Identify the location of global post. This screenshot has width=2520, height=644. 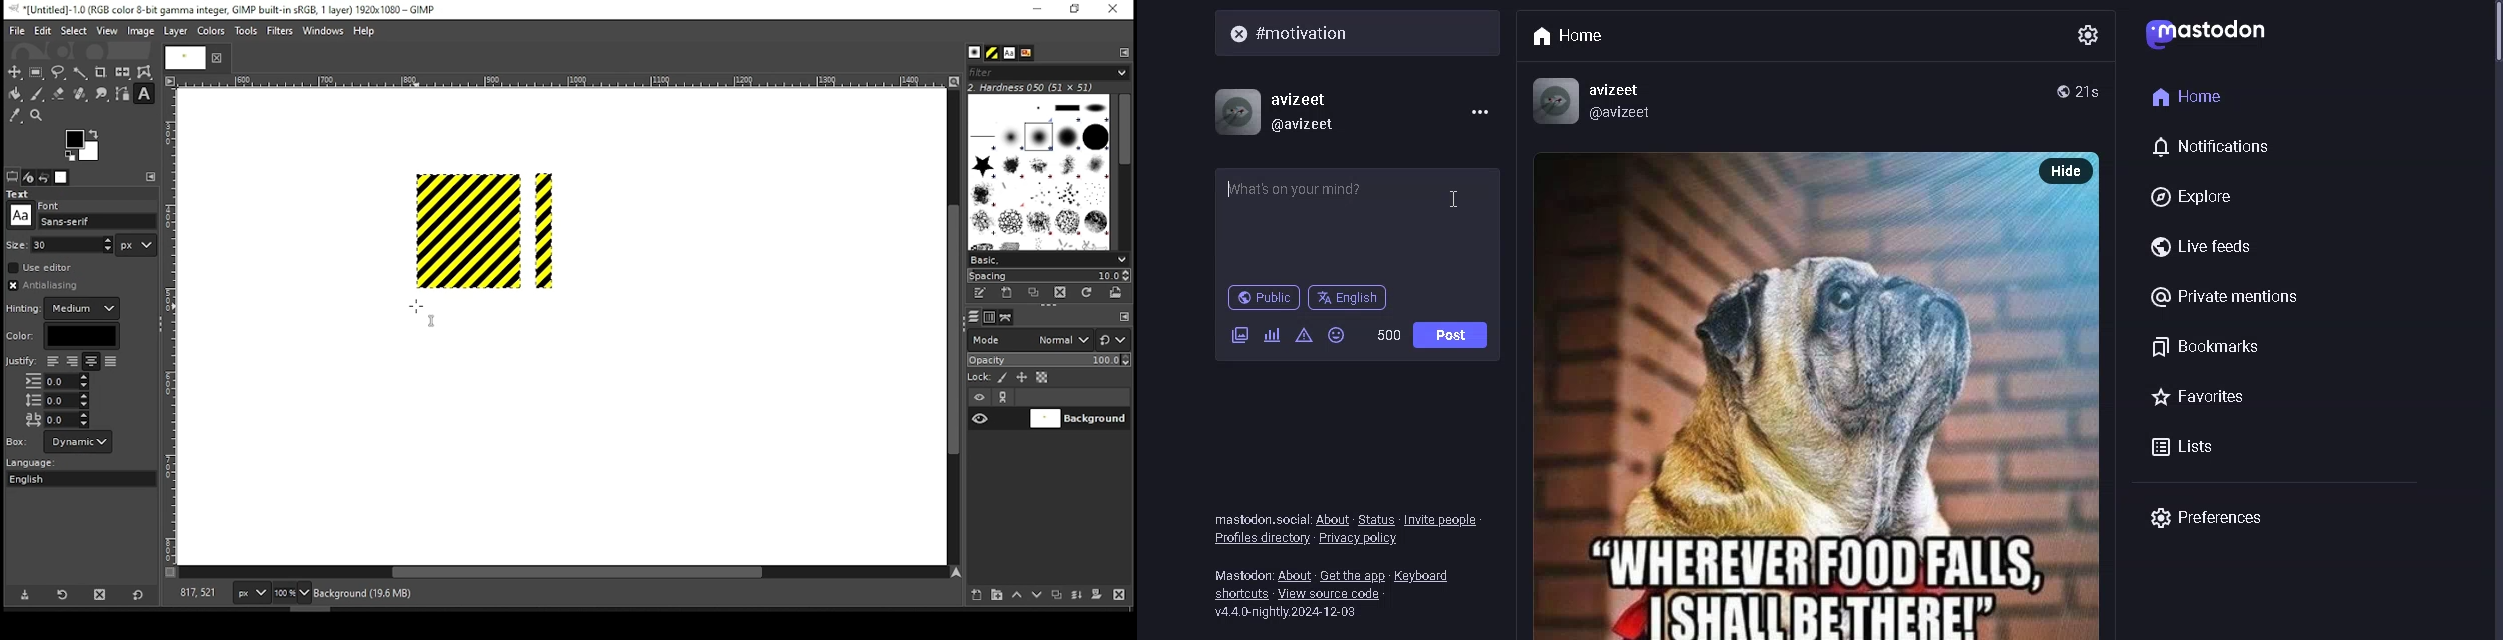
(2062, 90).